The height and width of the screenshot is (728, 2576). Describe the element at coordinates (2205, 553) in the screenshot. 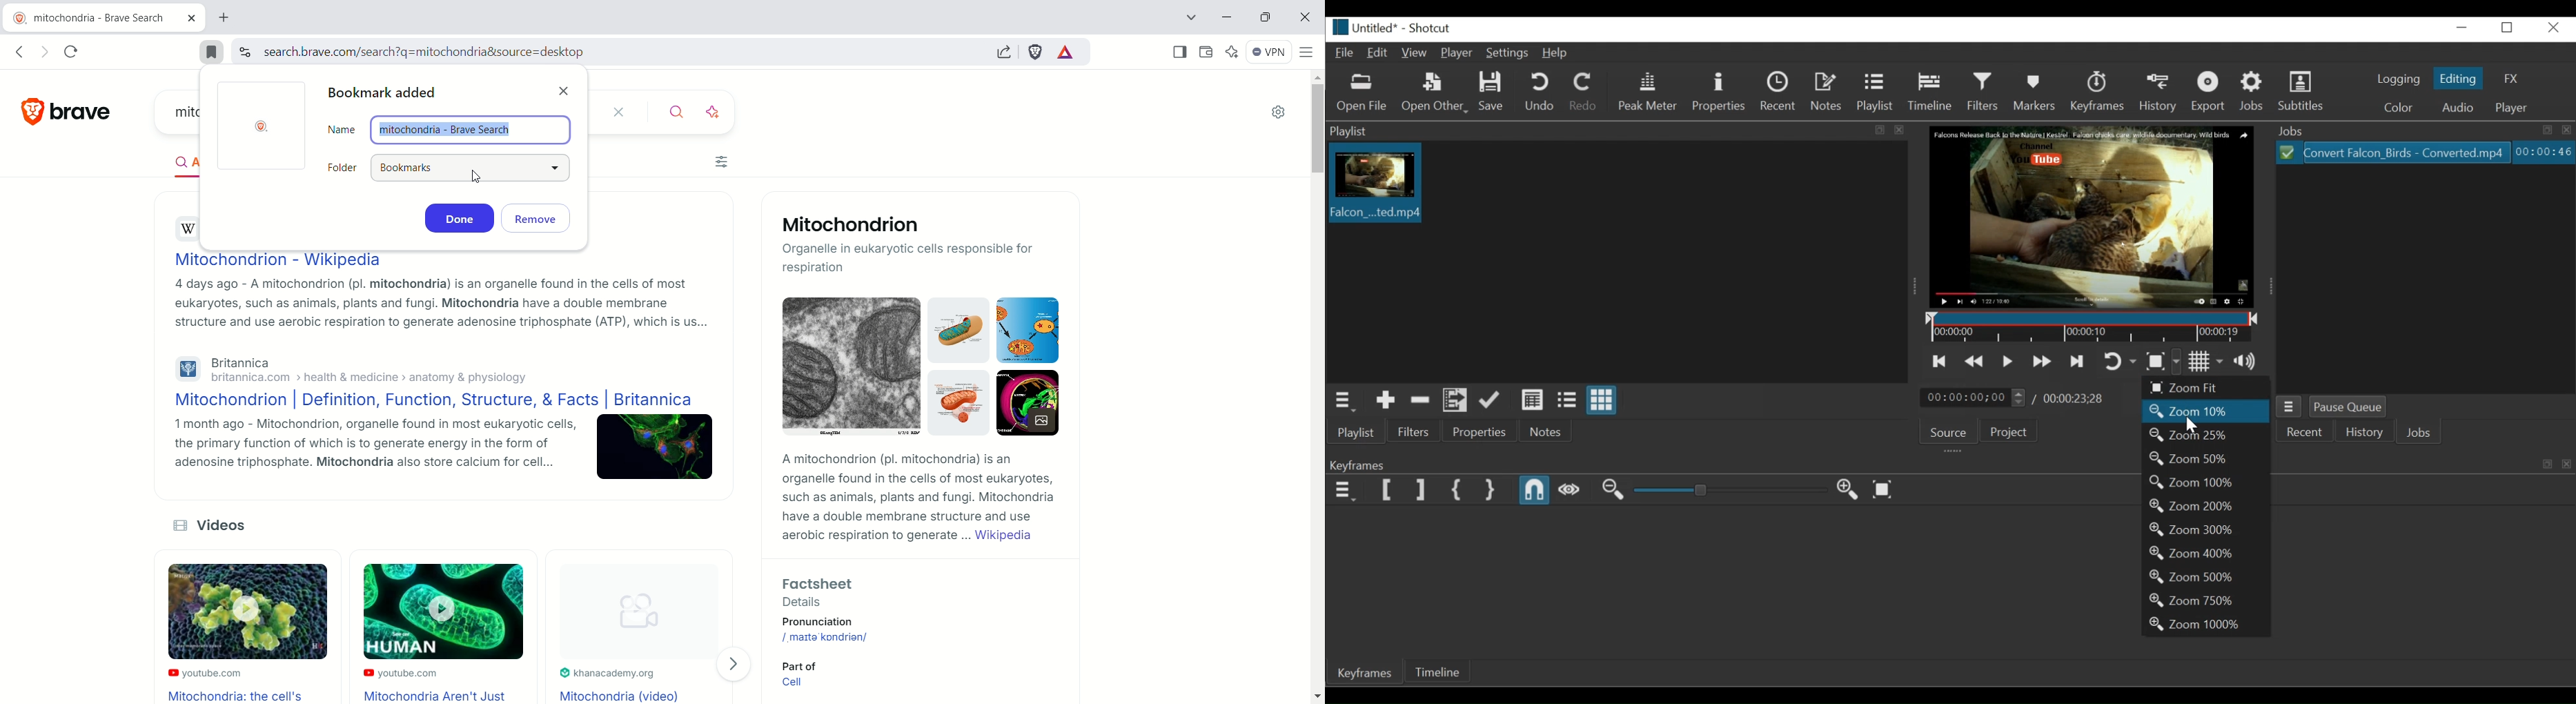

I see `Zoom 400%` at that location.